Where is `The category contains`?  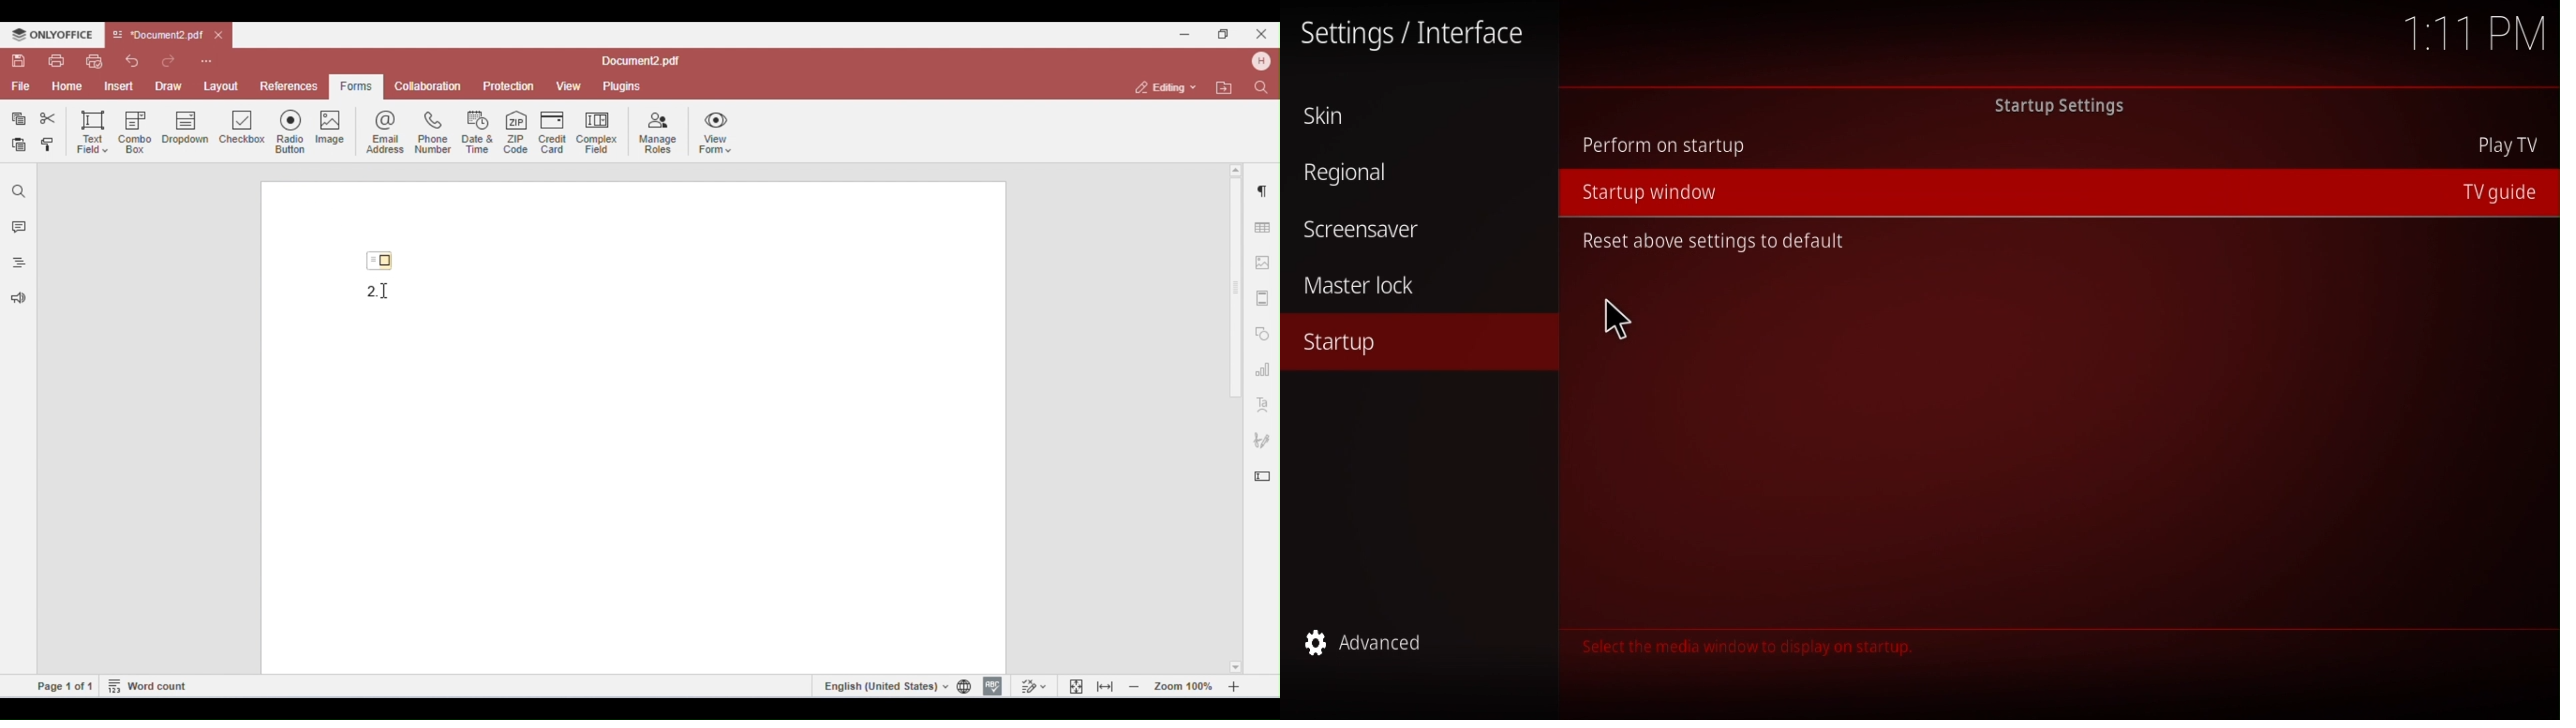
The category contains is located at coordinates (1743, 647).